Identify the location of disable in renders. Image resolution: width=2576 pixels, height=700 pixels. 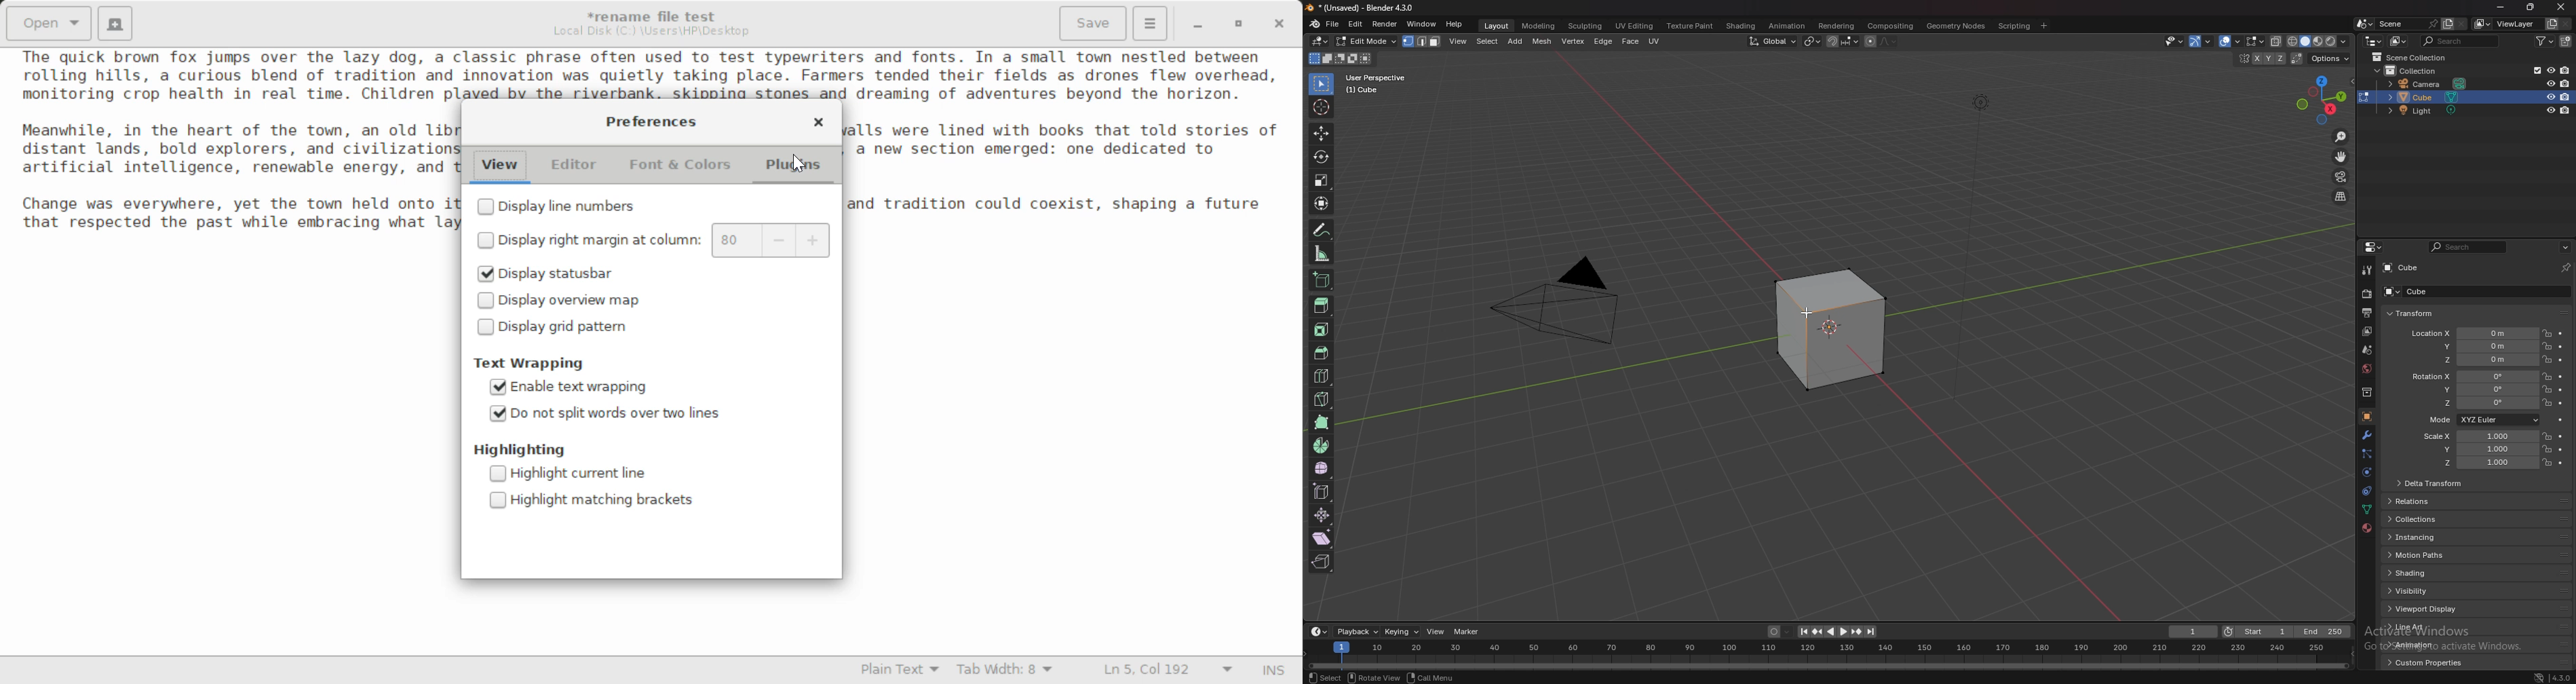
(2565, 110).